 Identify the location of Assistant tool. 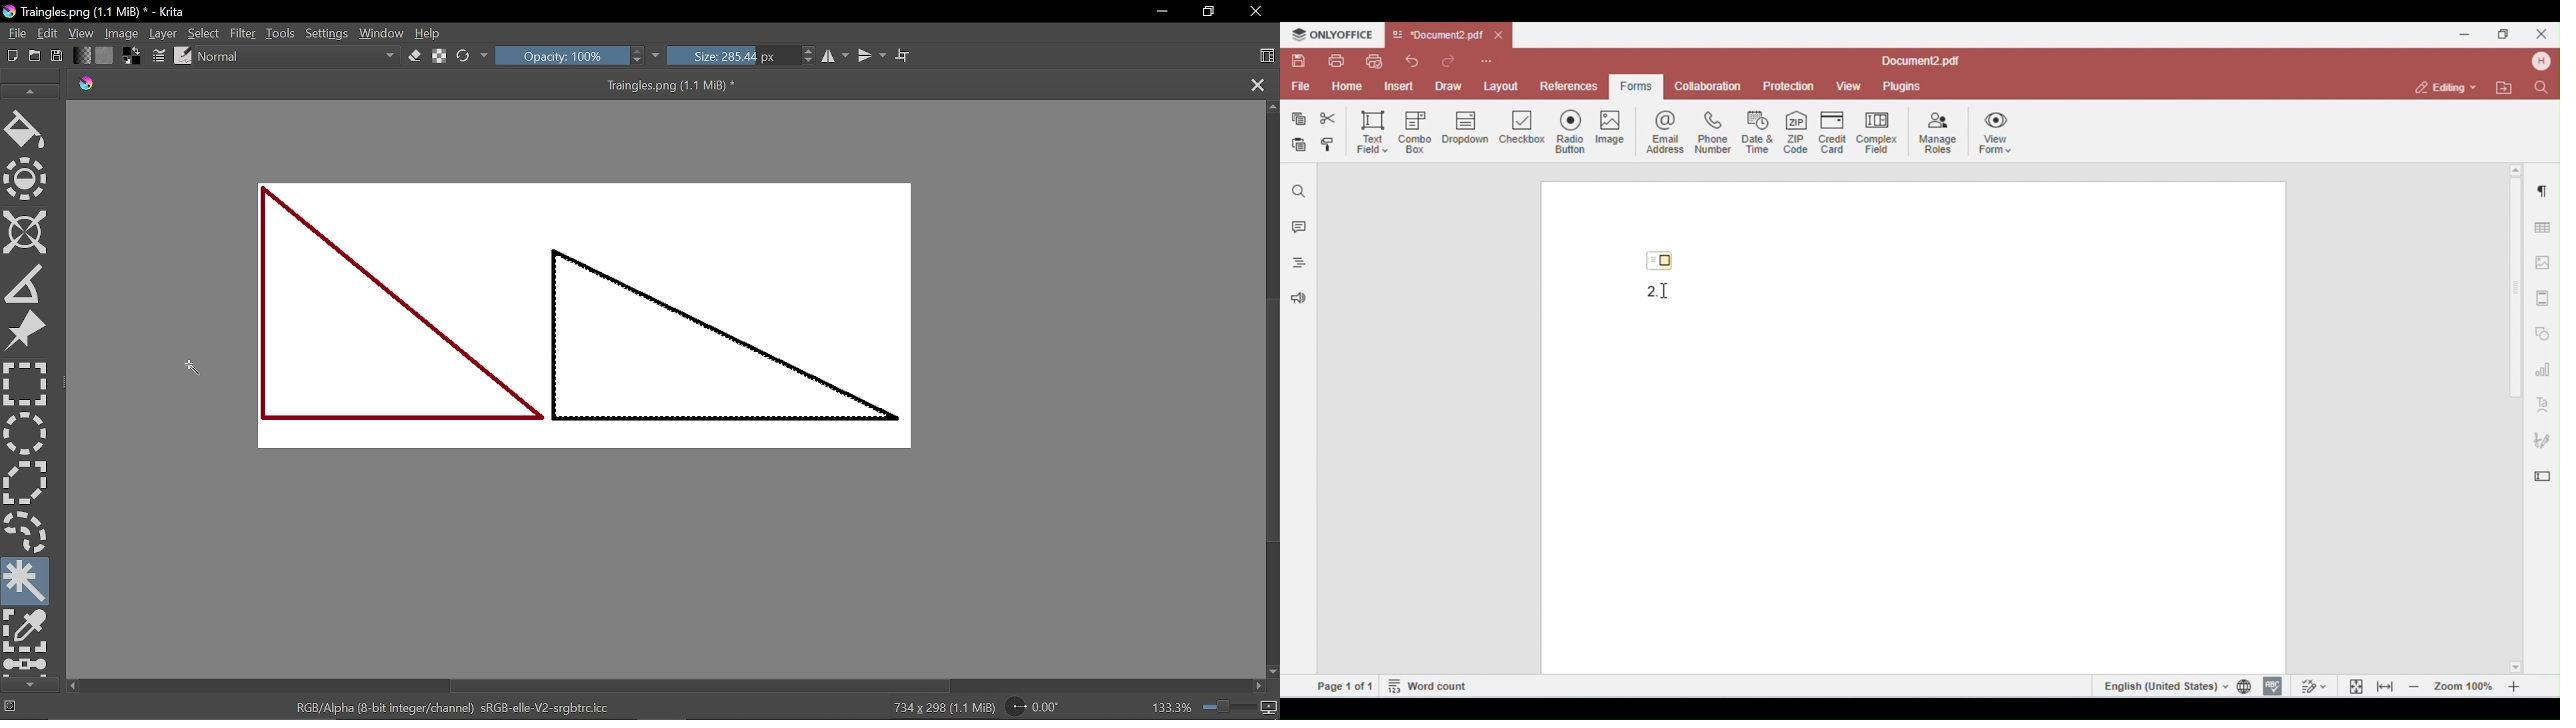
(25, 234).